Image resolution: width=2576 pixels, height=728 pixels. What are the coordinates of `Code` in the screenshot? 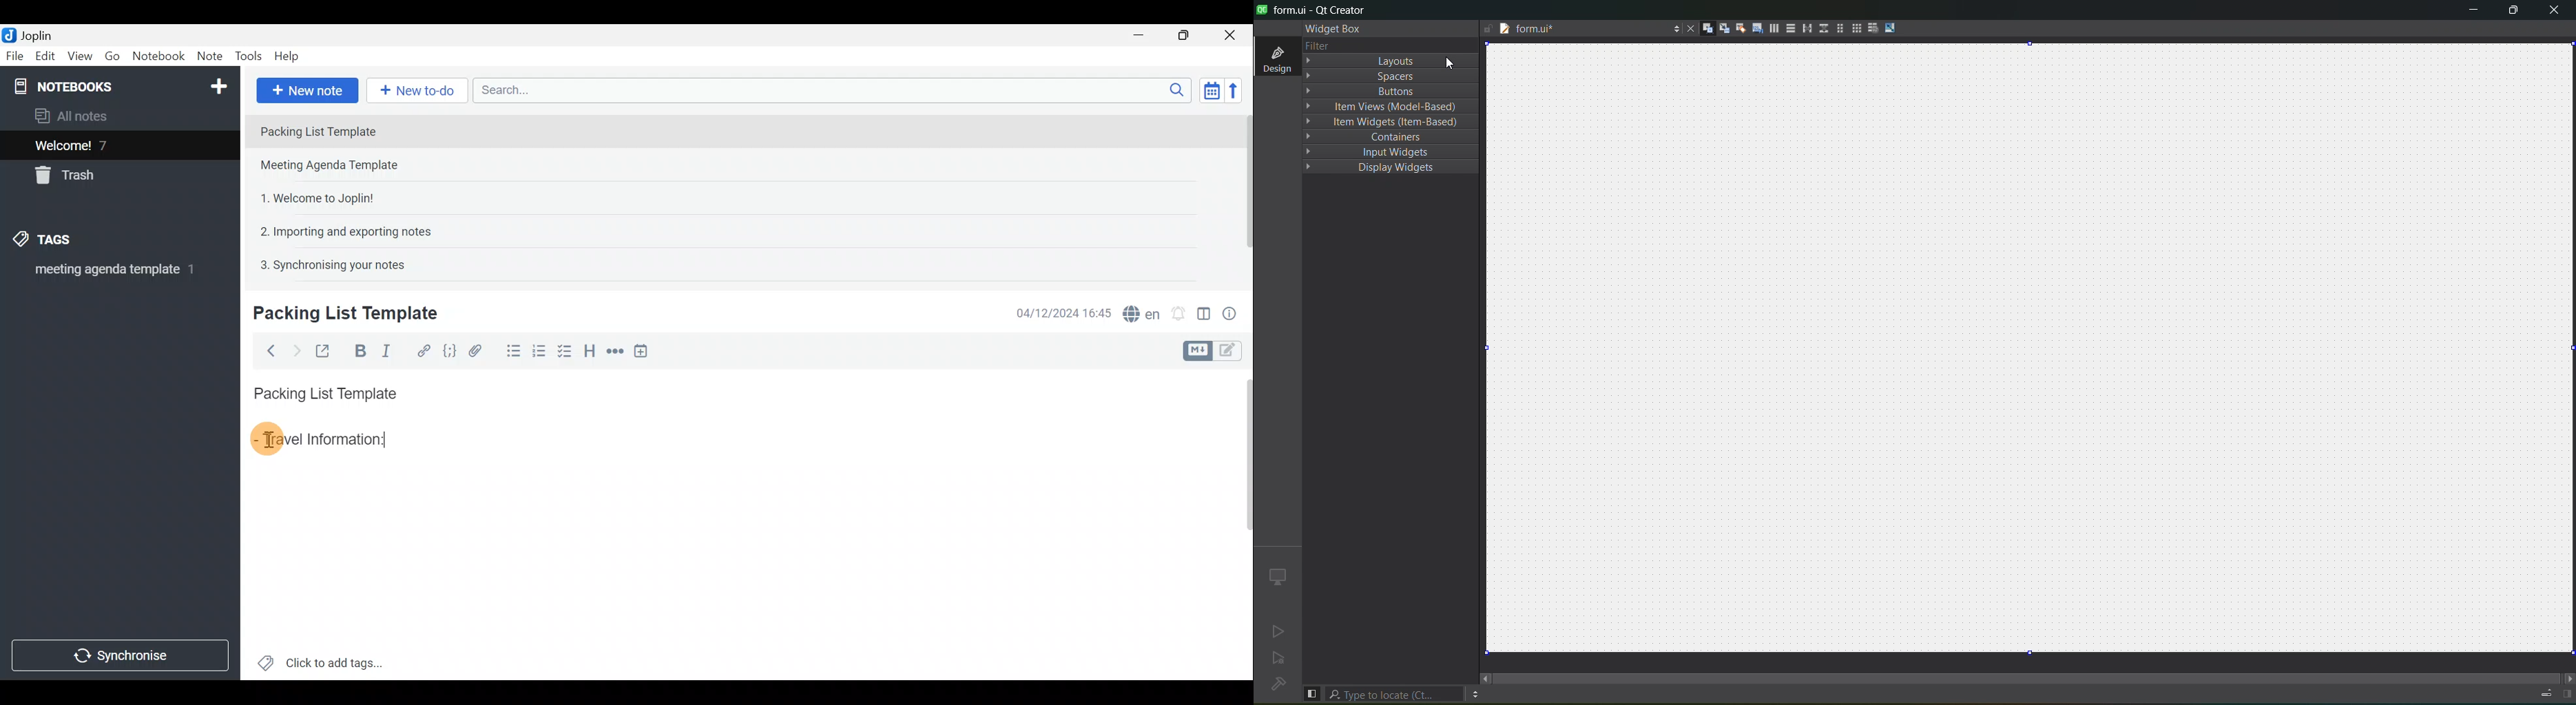 It's located at (449, 350).